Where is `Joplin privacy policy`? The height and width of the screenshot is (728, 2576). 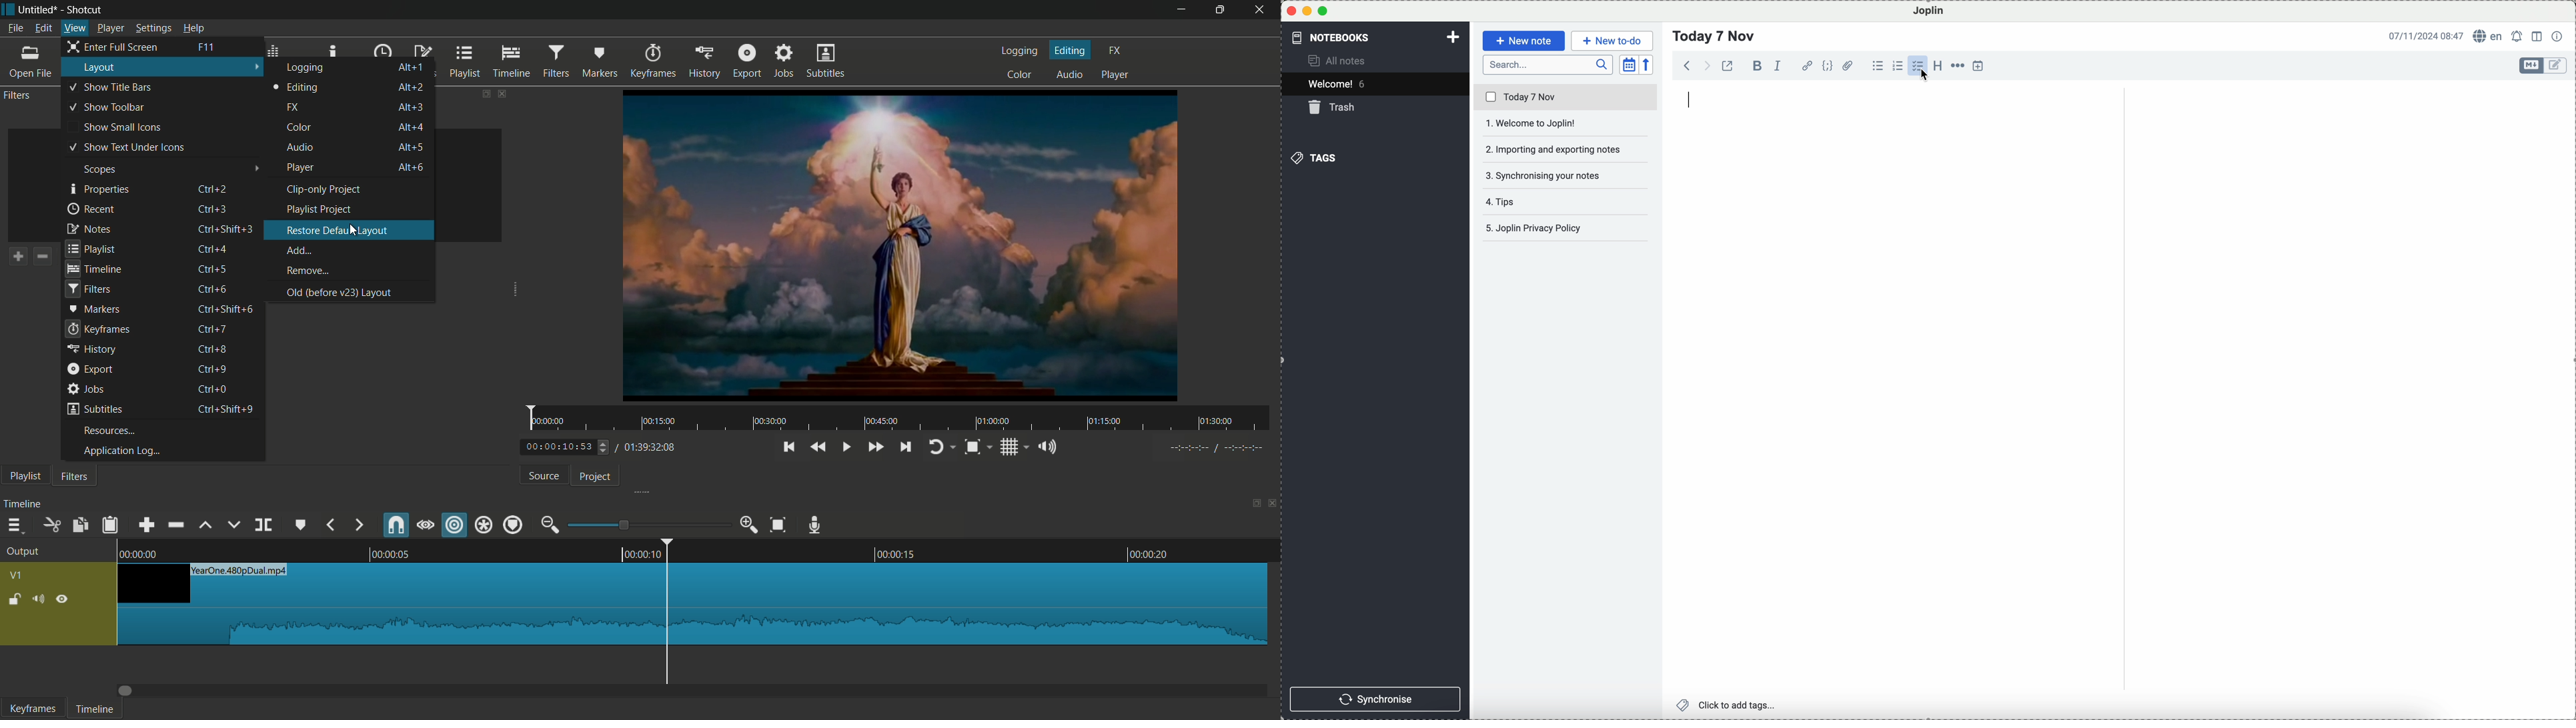
Joplin privacy policy is located at coordinates (1561, 228).